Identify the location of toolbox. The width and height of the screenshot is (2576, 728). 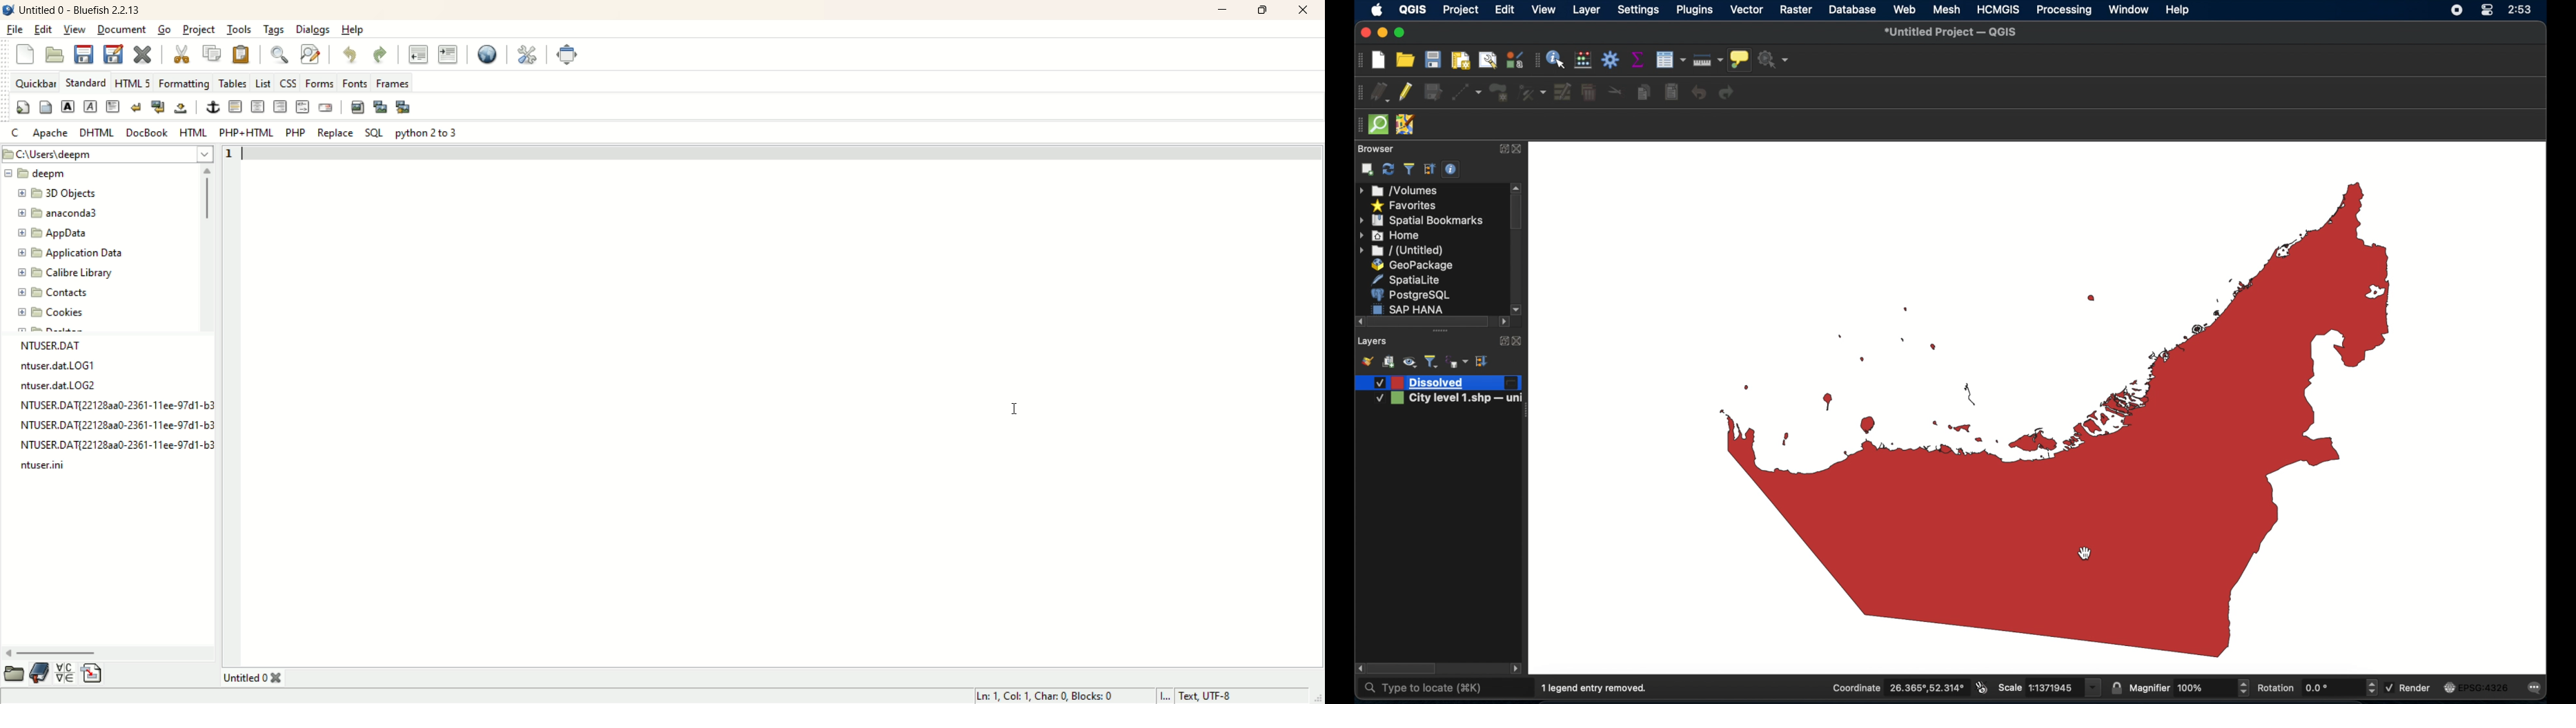
(1611, 59).